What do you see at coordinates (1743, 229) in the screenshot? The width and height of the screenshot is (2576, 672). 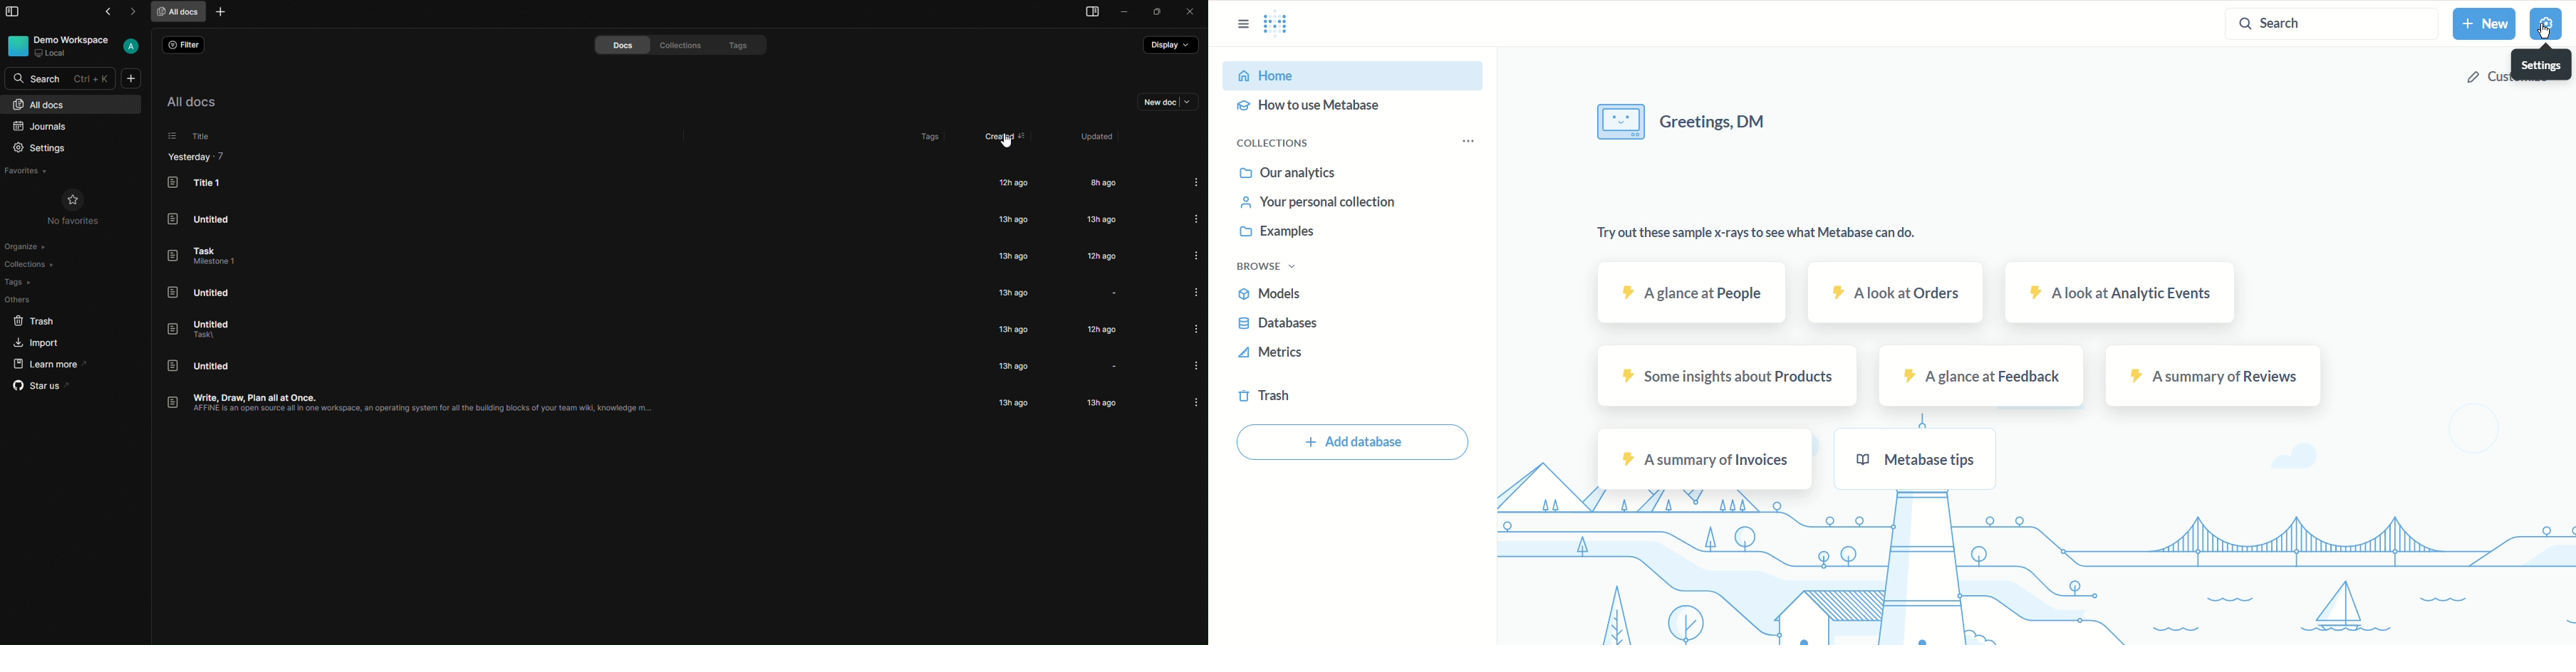 I see `Try out these samples x-rays to see what Metabase can do` at bounding box center [1743, 229].